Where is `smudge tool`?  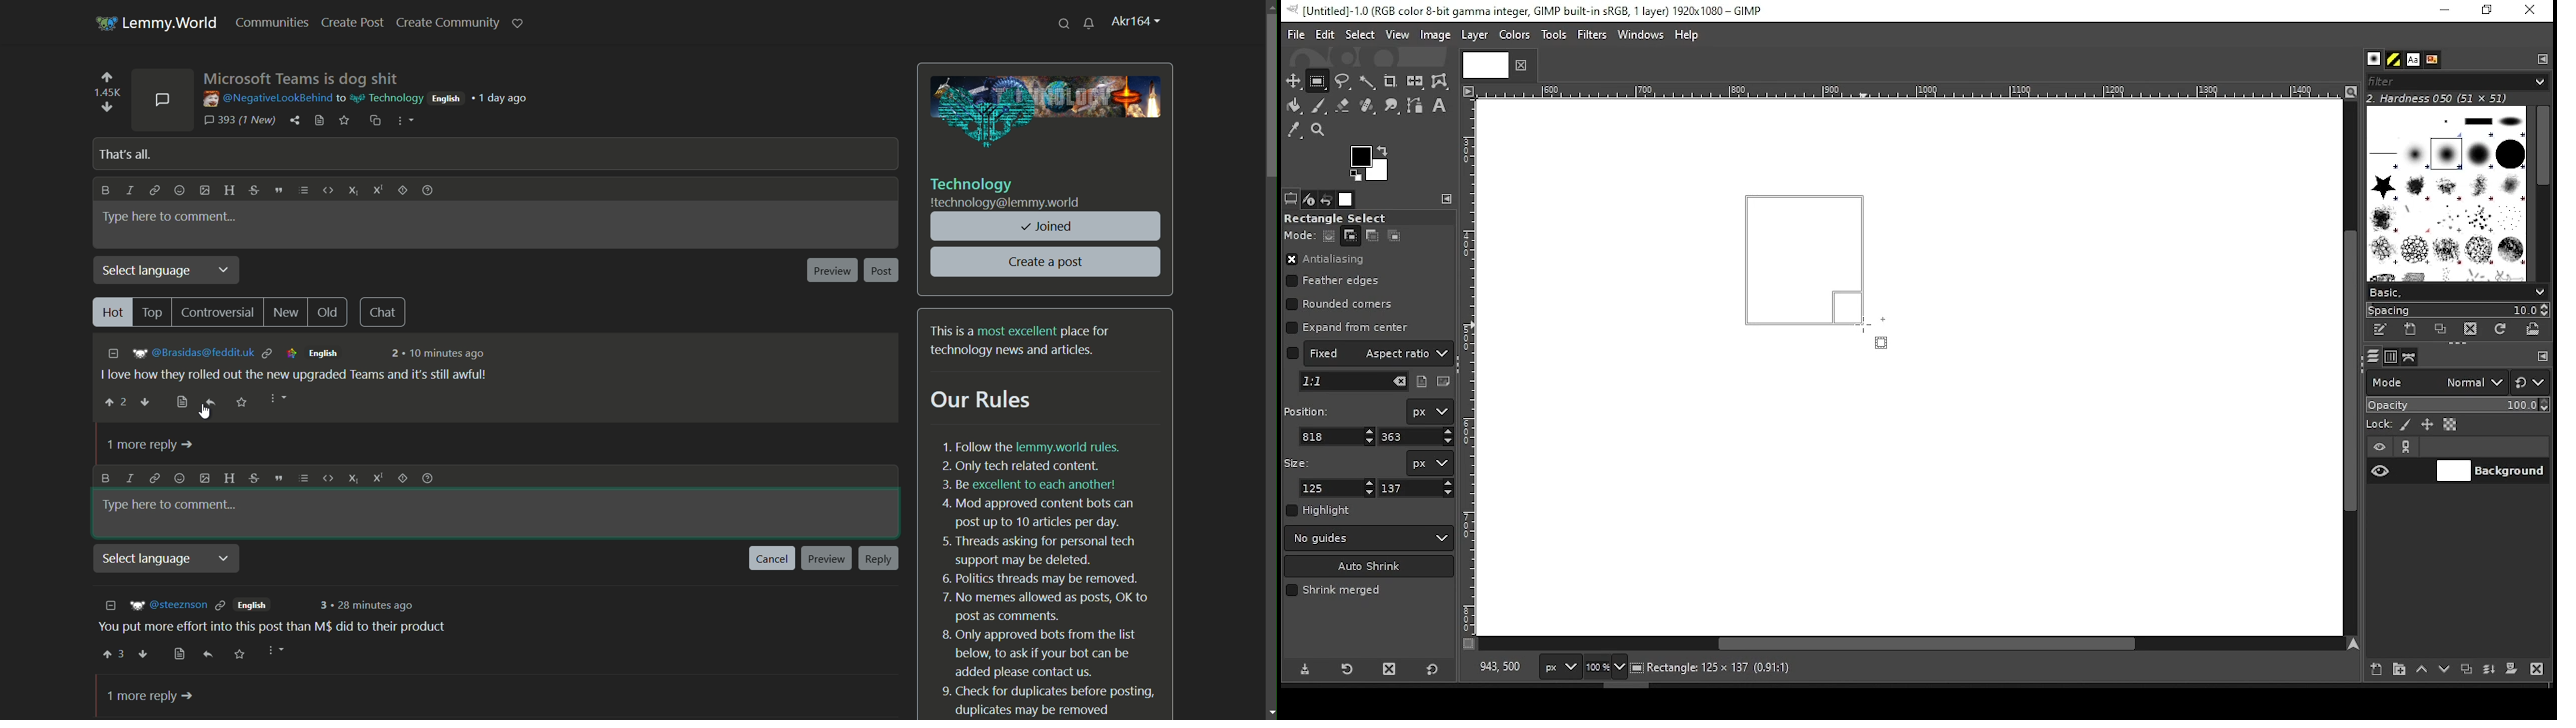 smudge tool is located at coordinates (1393, 106).